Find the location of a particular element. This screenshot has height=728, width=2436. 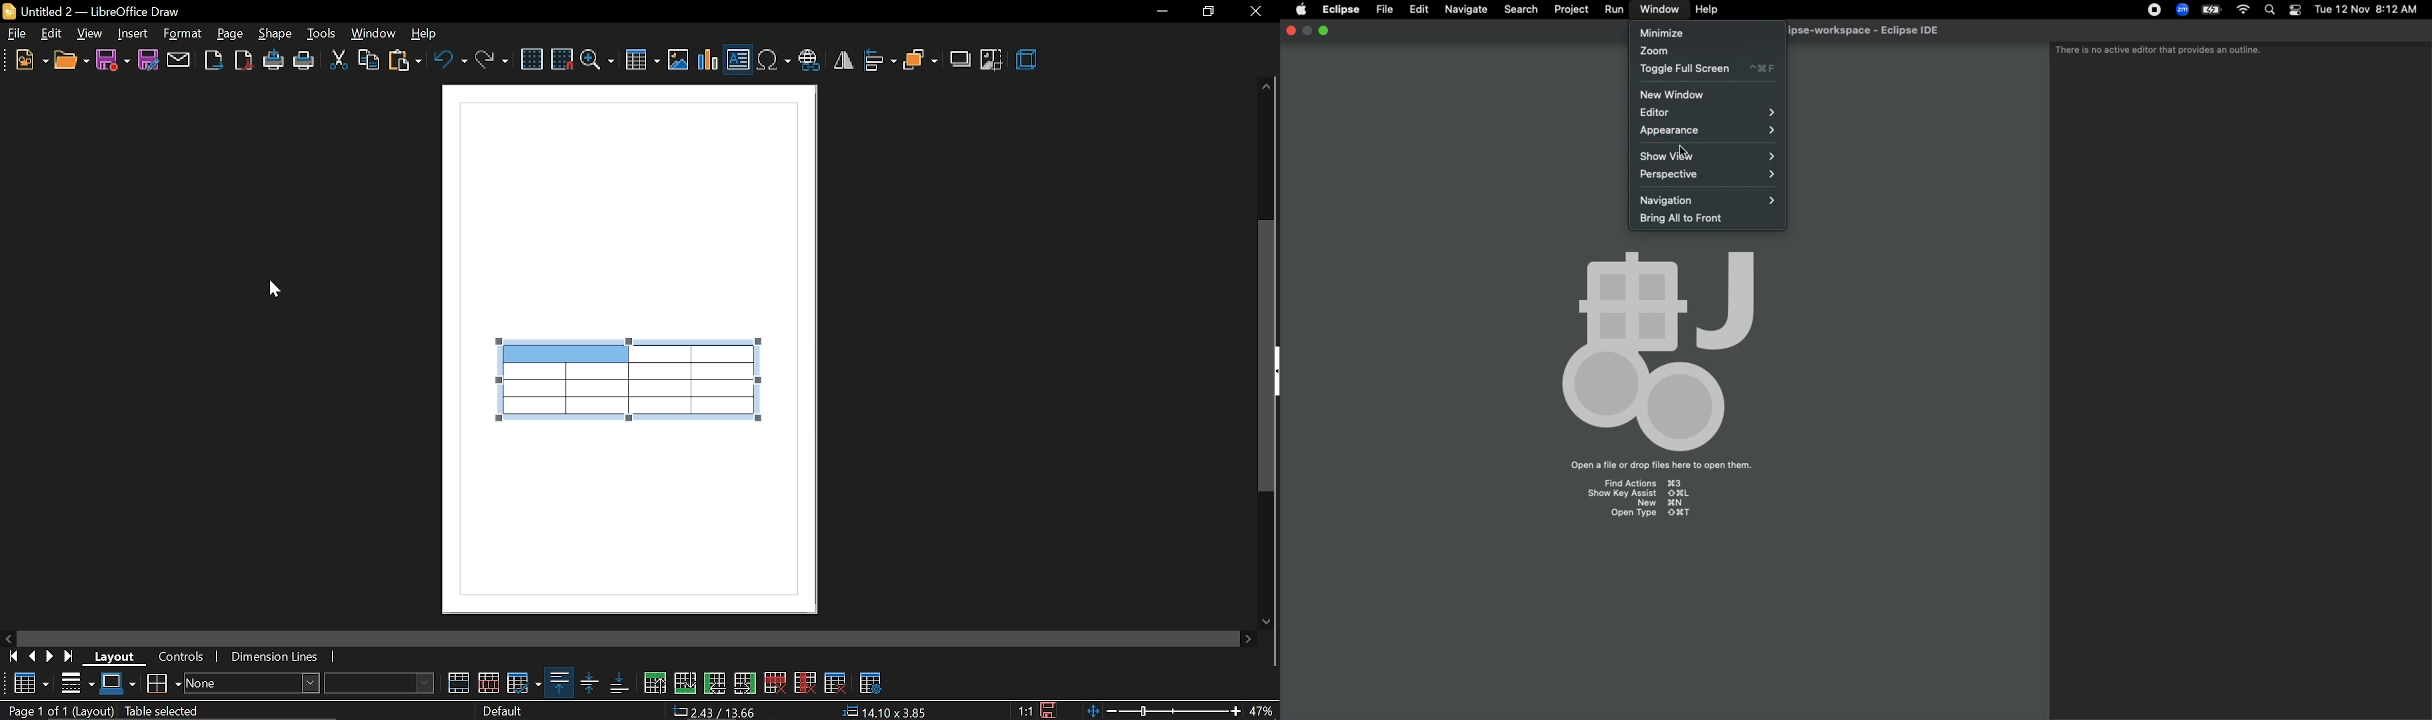

optimize is located at coordinates (524, 683).